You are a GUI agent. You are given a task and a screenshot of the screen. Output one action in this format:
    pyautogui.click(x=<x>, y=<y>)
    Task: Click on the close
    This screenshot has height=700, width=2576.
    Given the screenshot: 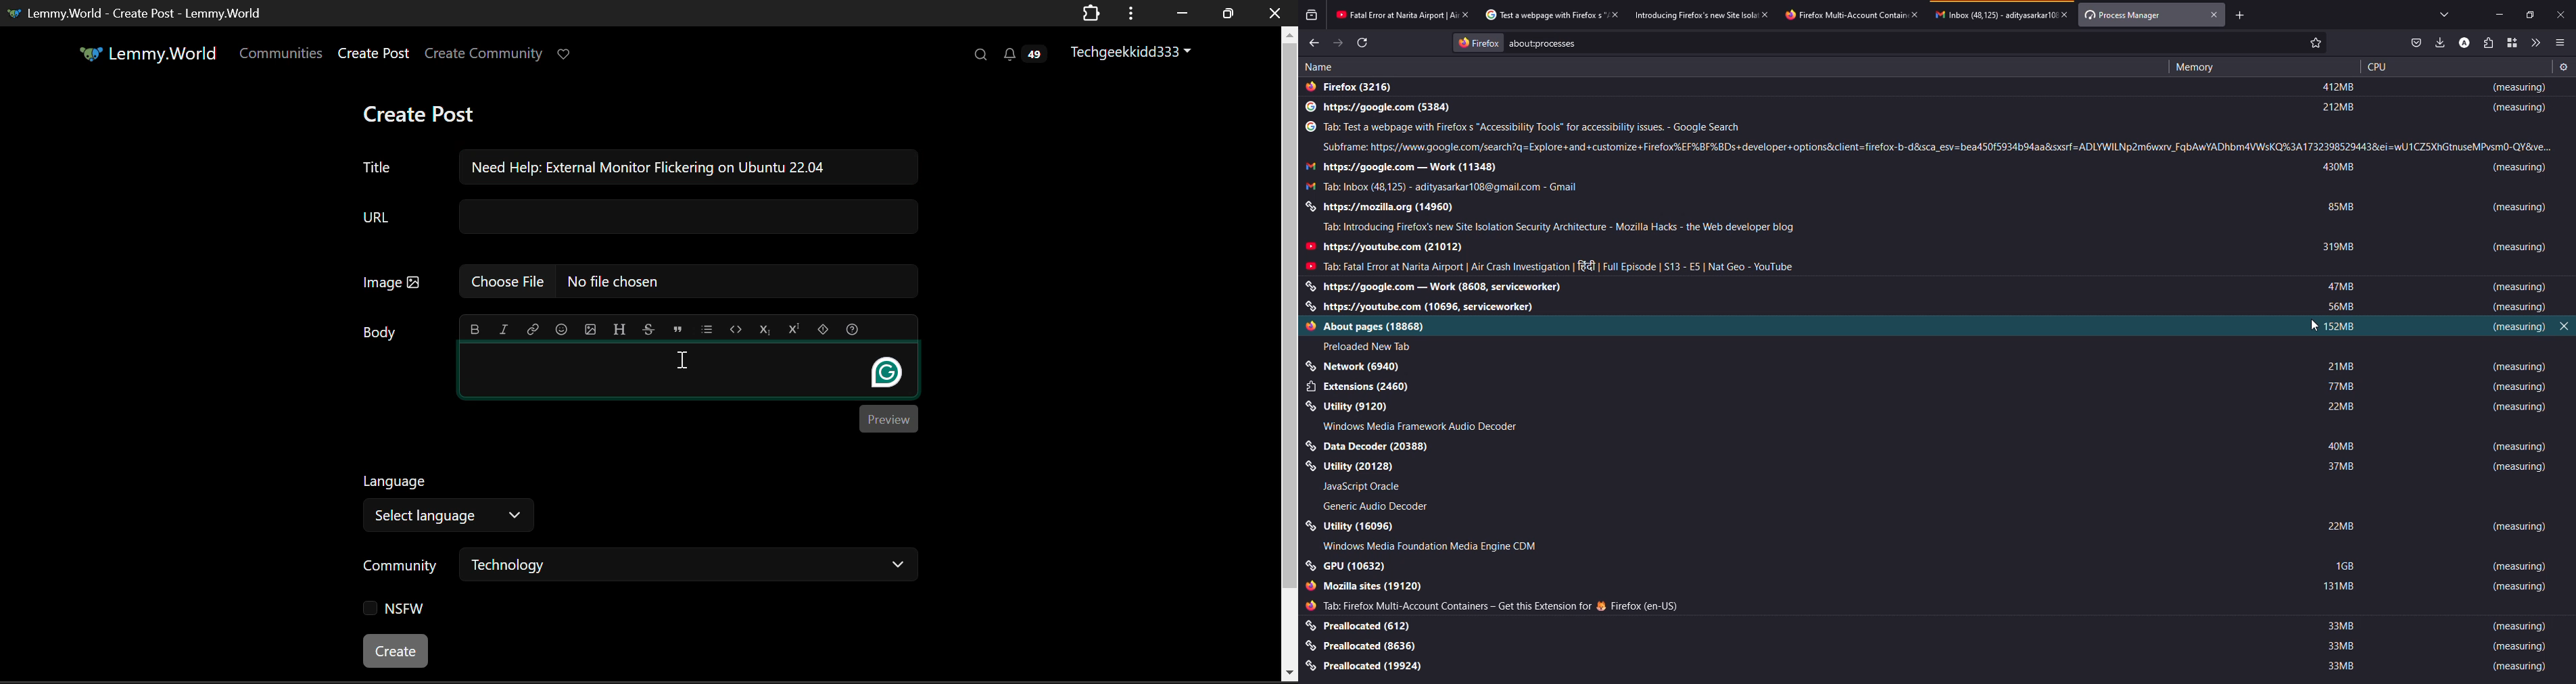 What is the action you would take?
    pyautogui.click(x=1469, y=14)
    